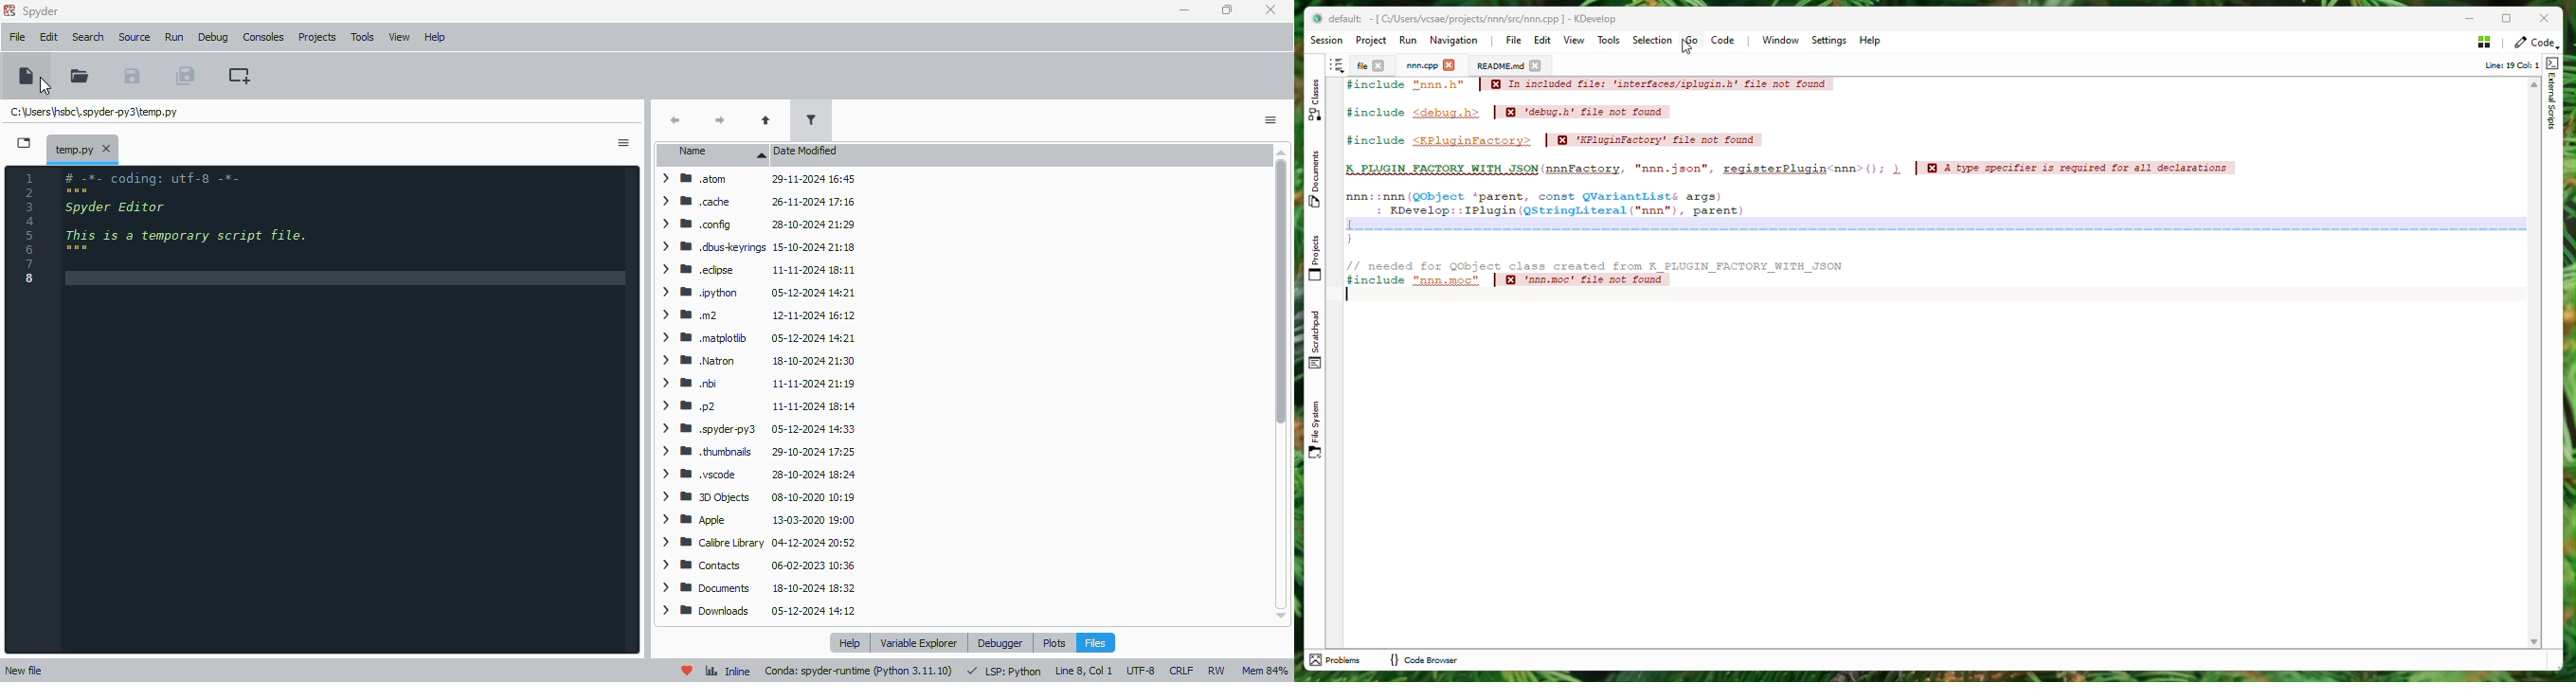 The height and width of the screenshot is (700, 2576). What do you see at coordinates (1004, 671) in the screenshot?
I see `LSP: Python` at bounding box center [1004, 671].